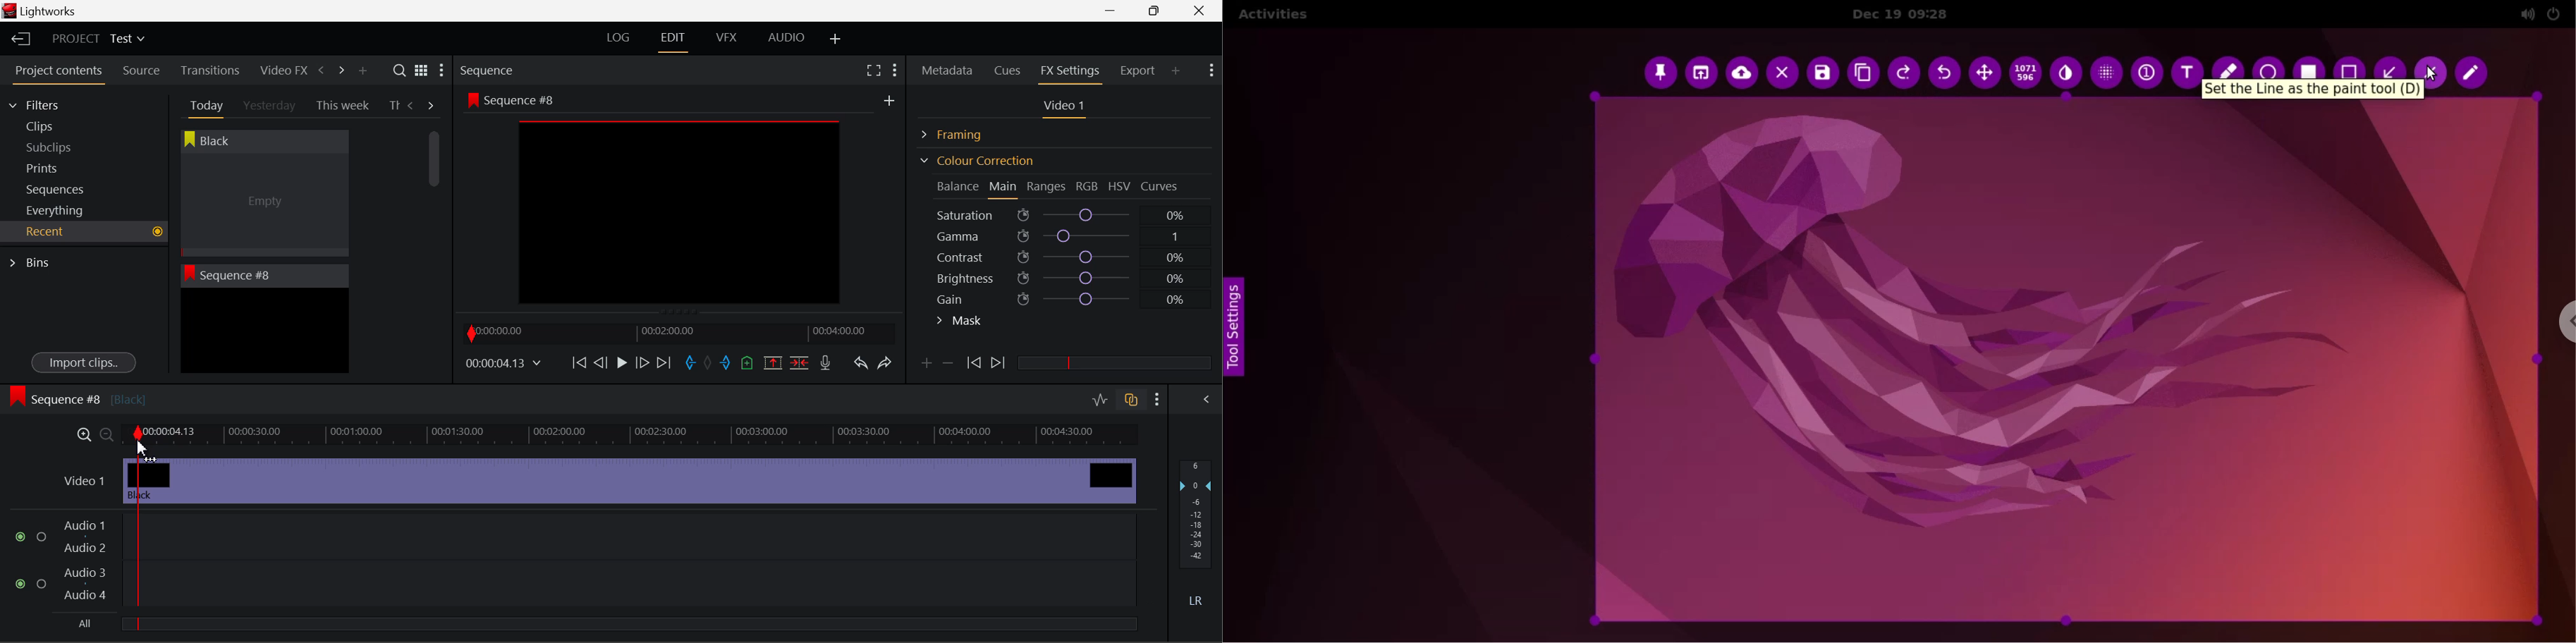 This screenshot has height=644, width=2576. What do you see at coordinates (83, 480) in the screenshot?
I see `Video 1` at bounding box center [83, 480].